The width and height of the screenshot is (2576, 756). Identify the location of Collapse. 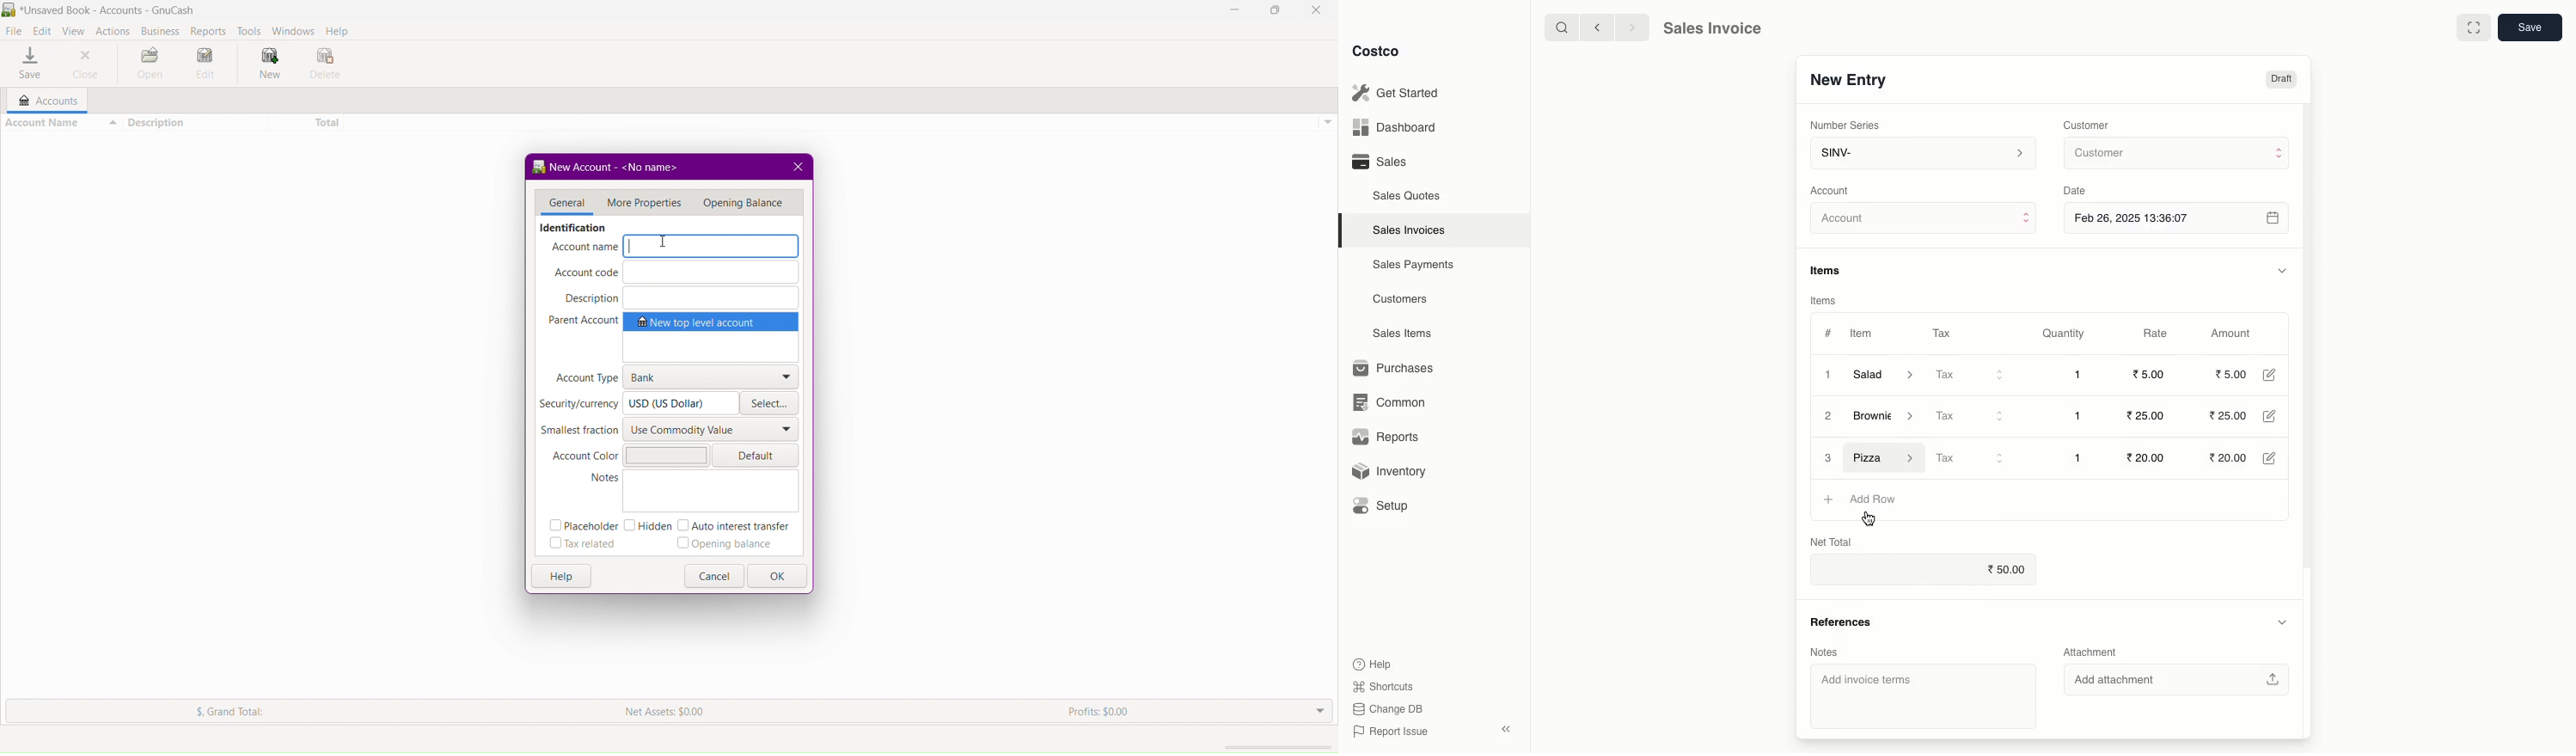
(1508, 730).